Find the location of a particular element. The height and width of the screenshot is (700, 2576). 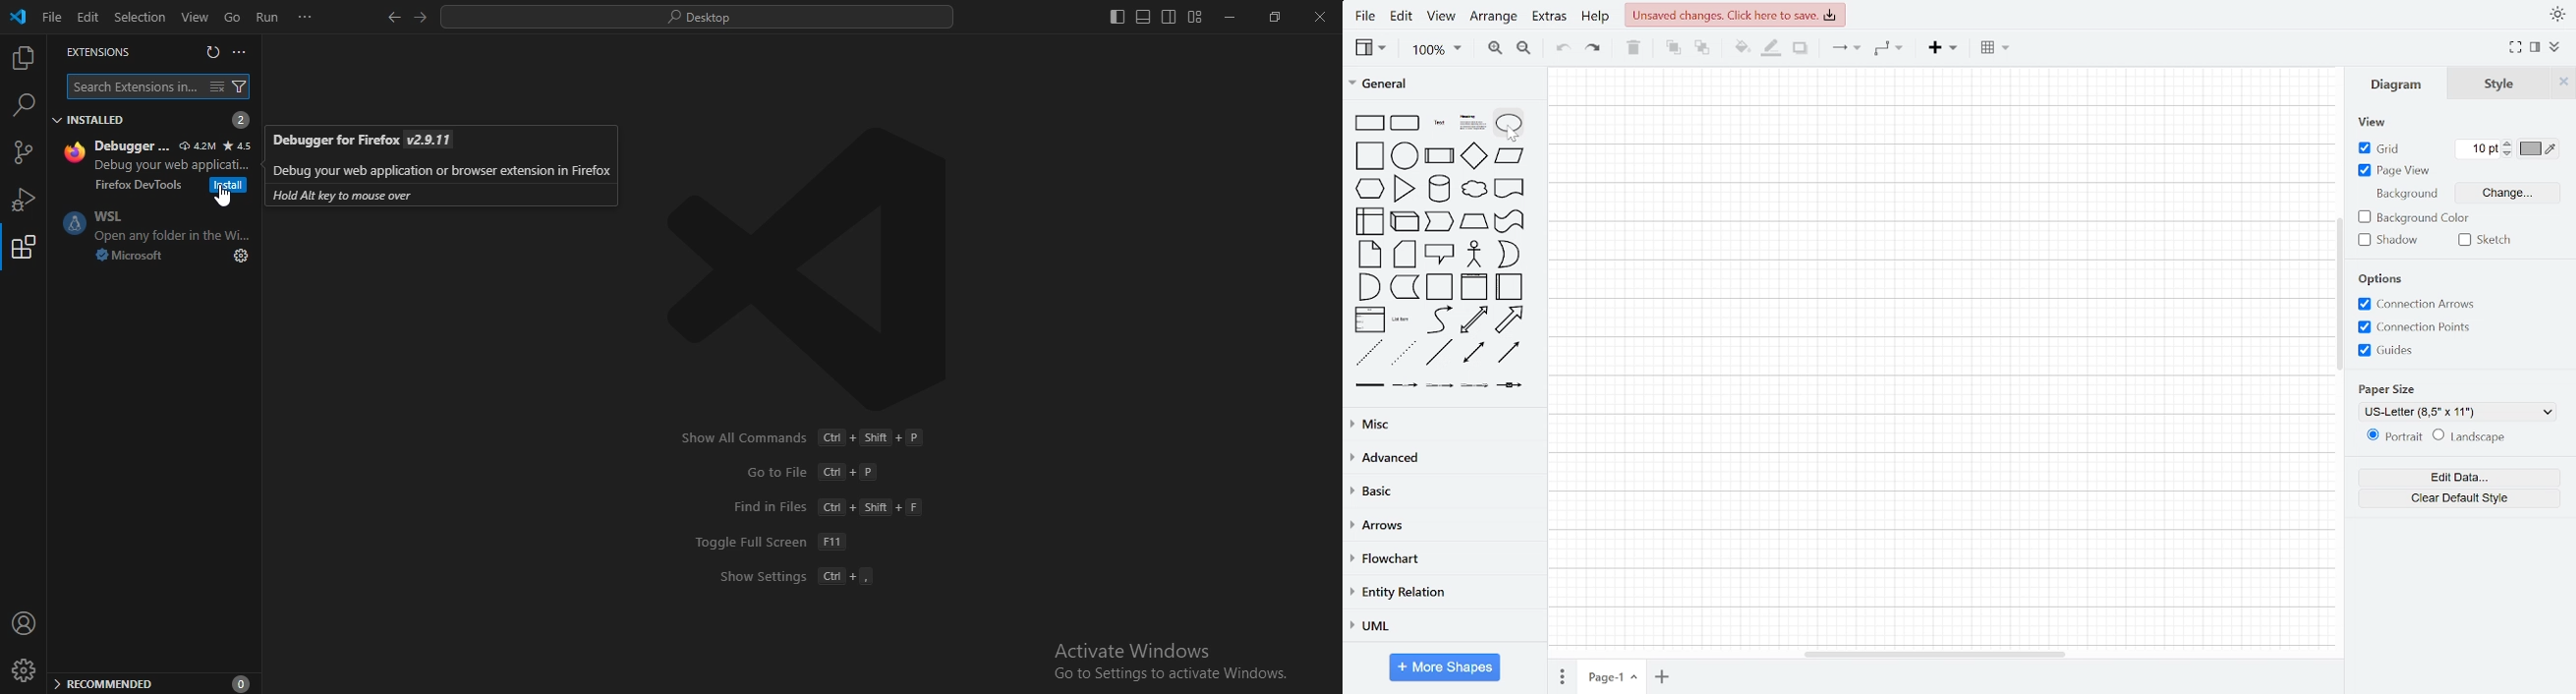

view is located at coordinates (195, 16).